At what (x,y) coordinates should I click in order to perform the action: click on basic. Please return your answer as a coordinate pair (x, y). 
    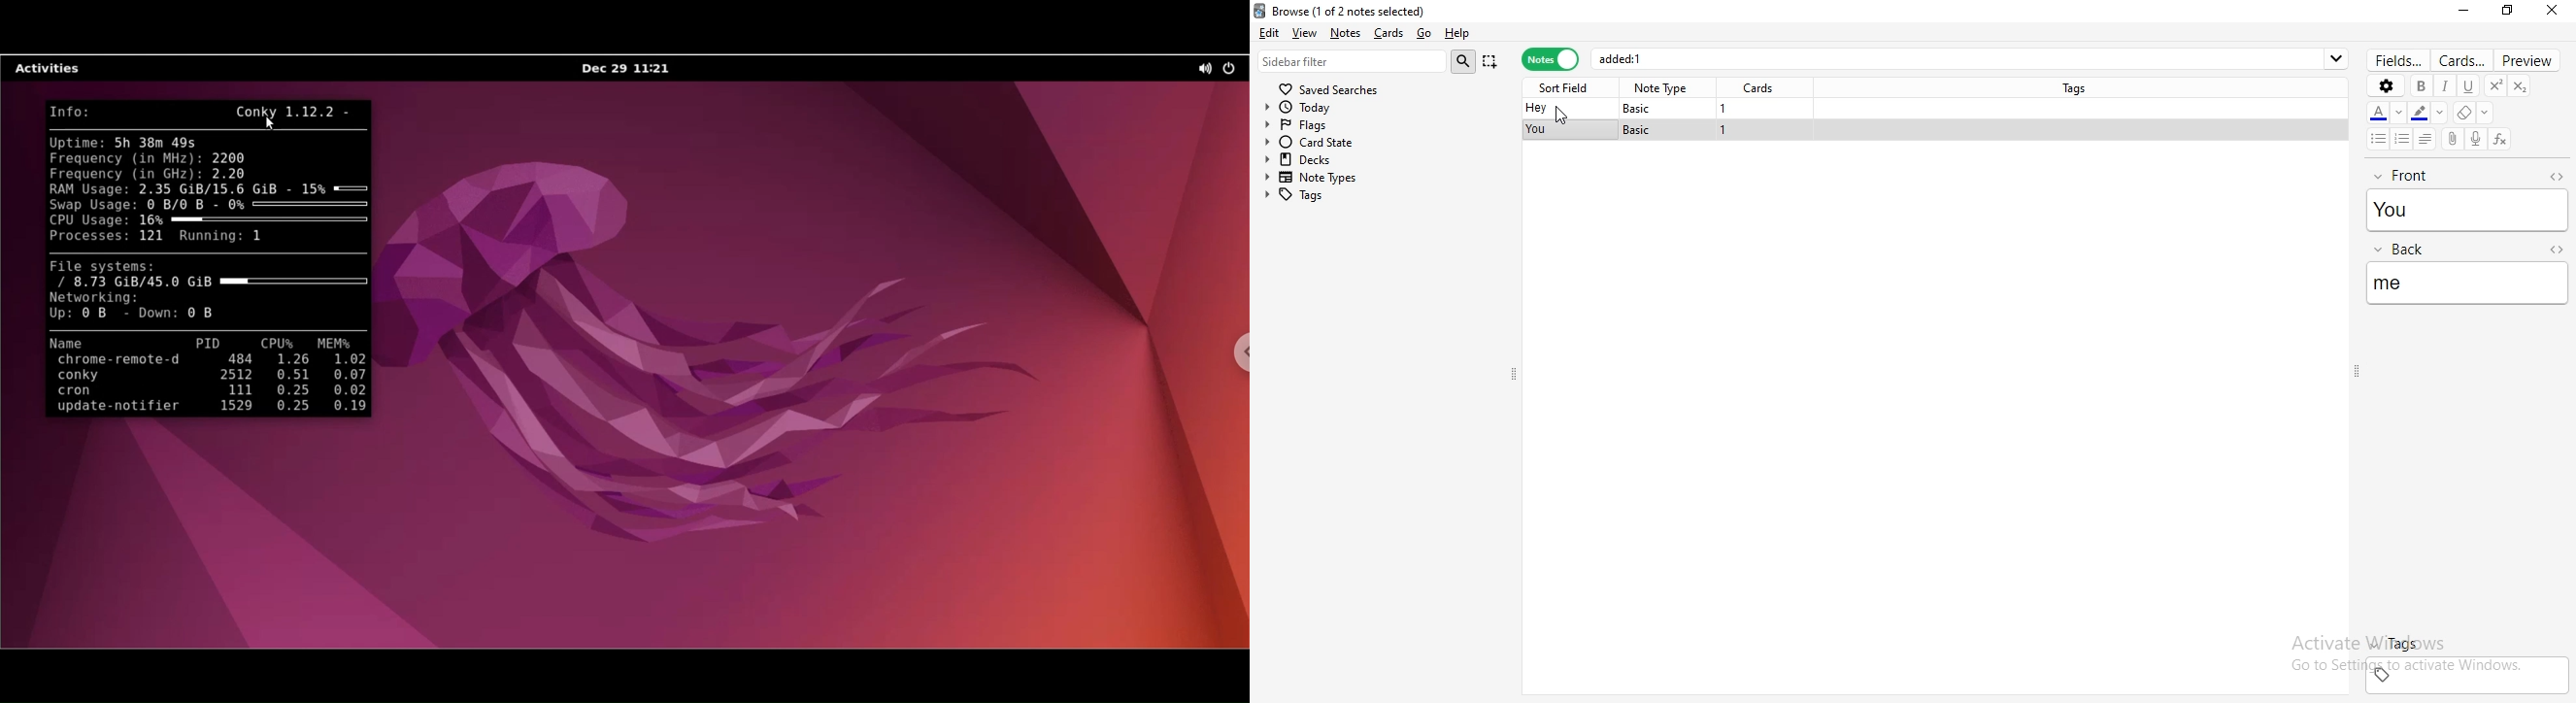
    Looking at the image, I should click on (1639, 130).